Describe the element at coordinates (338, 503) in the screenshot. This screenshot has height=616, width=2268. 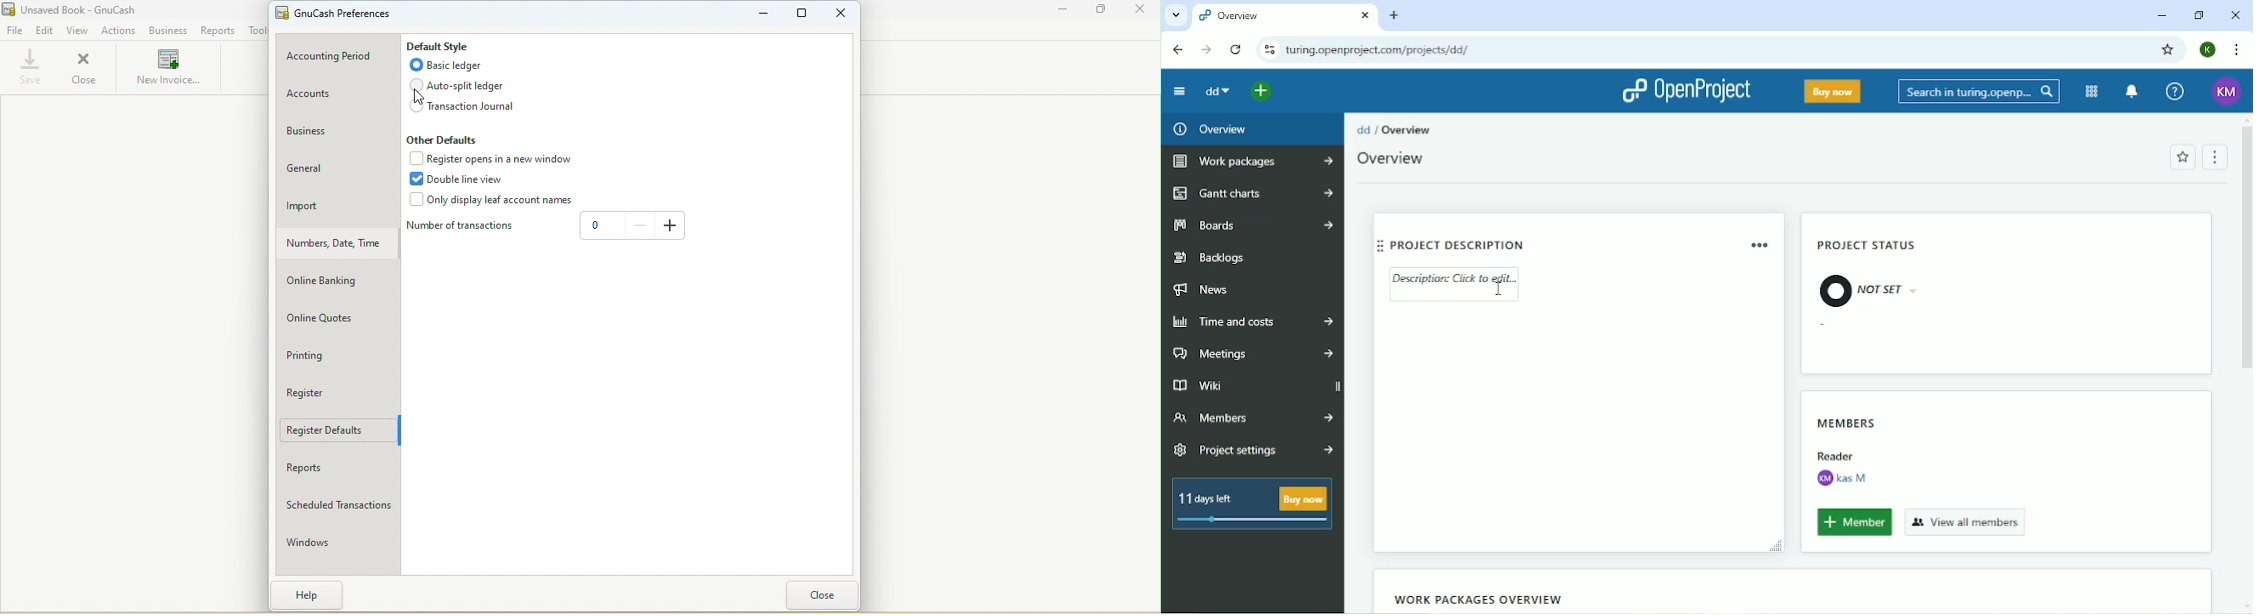
I see `Scheduled transactions` at that location.